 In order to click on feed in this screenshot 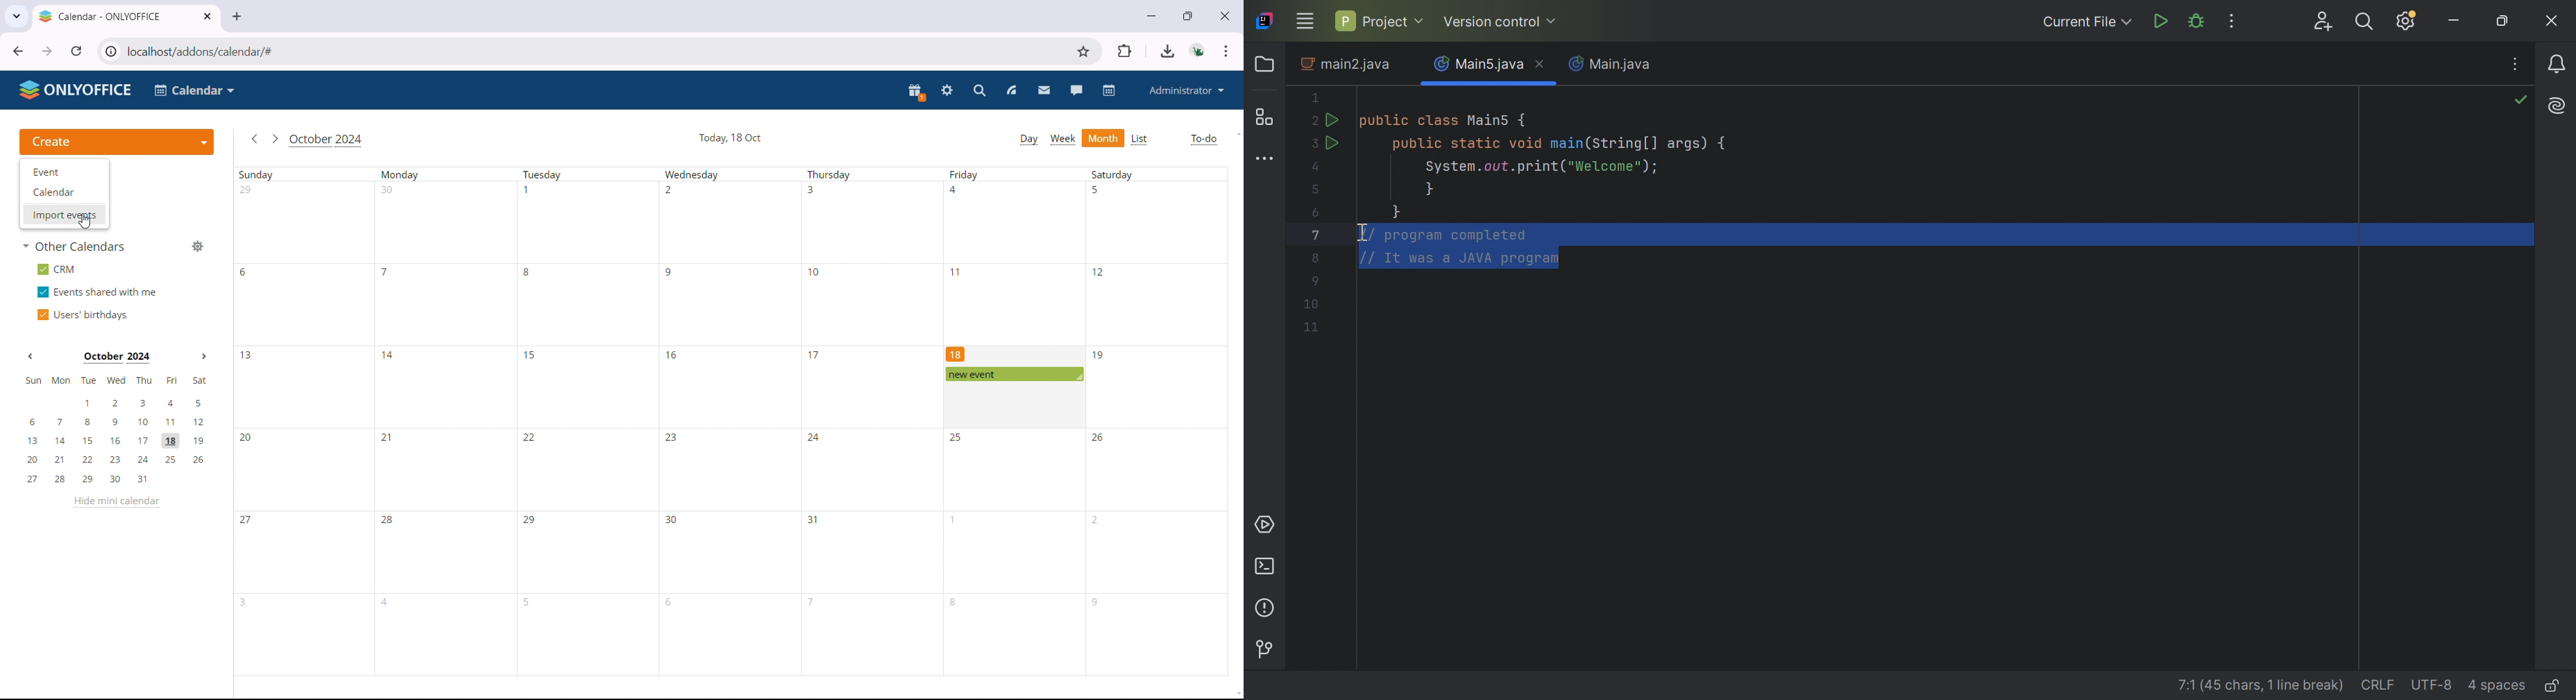, I will do `click(1010, 91)`.